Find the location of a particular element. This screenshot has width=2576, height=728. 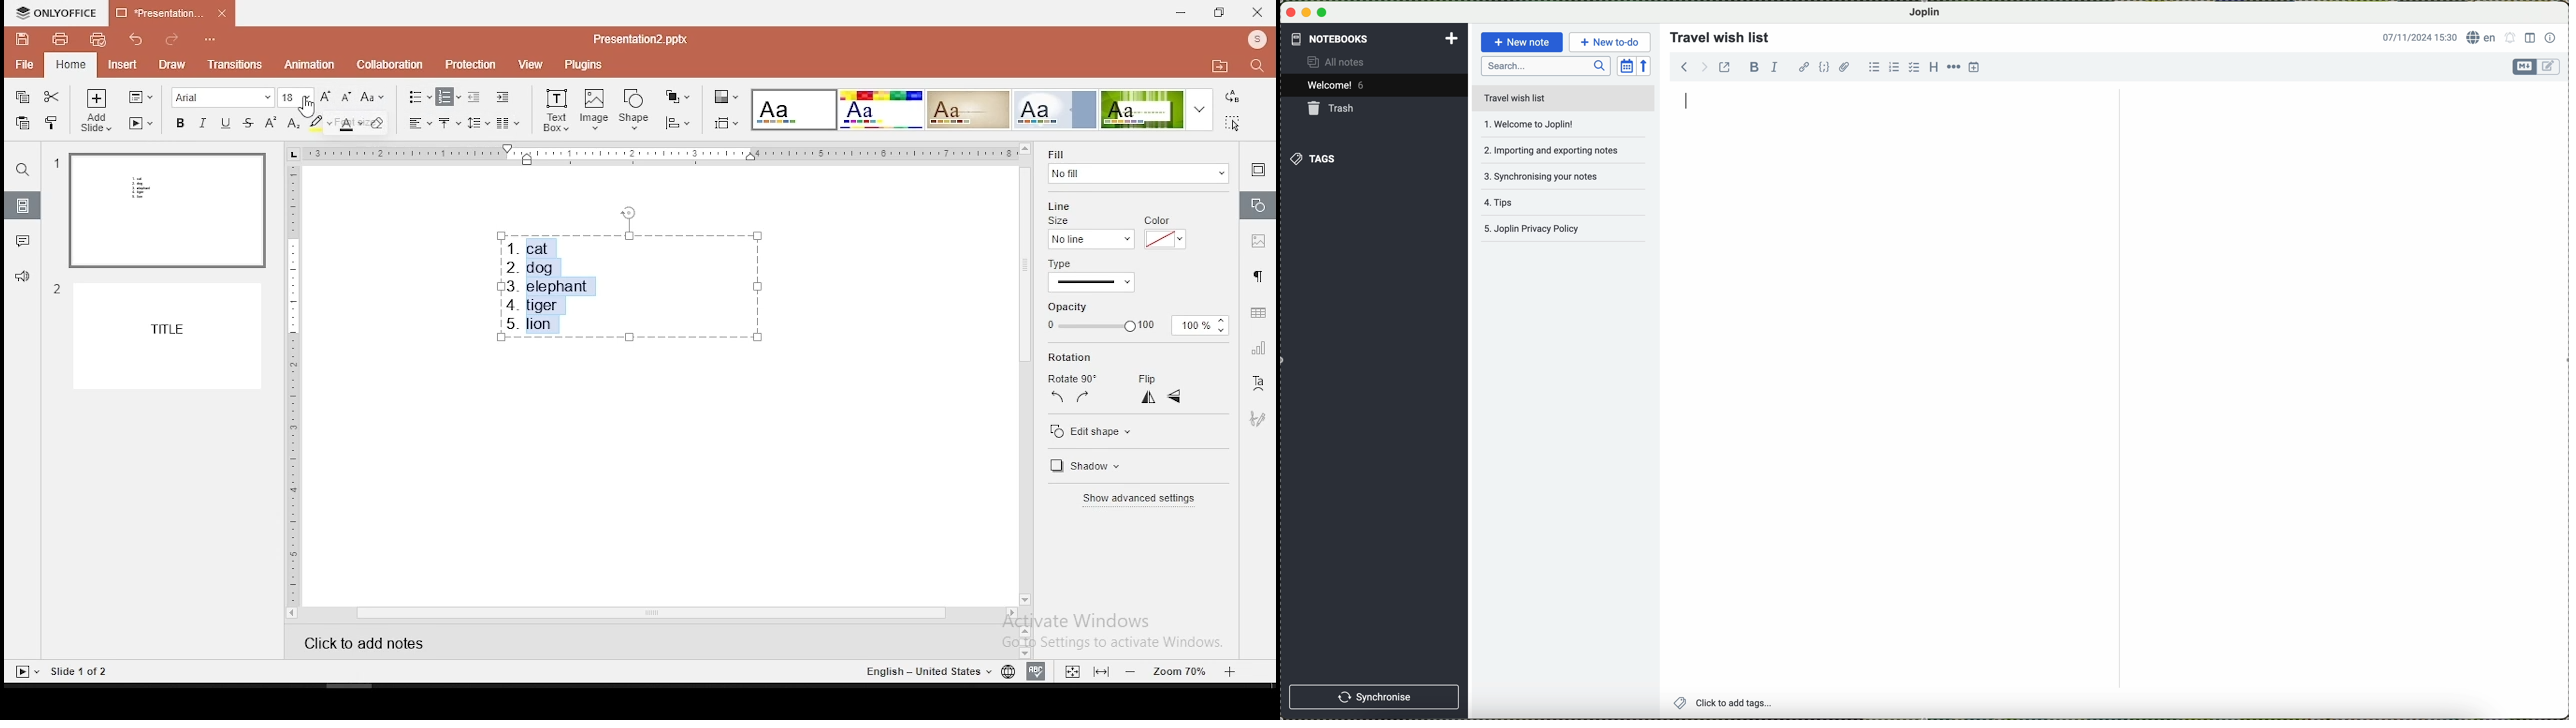

tags is located at coordinates (1315, 159).